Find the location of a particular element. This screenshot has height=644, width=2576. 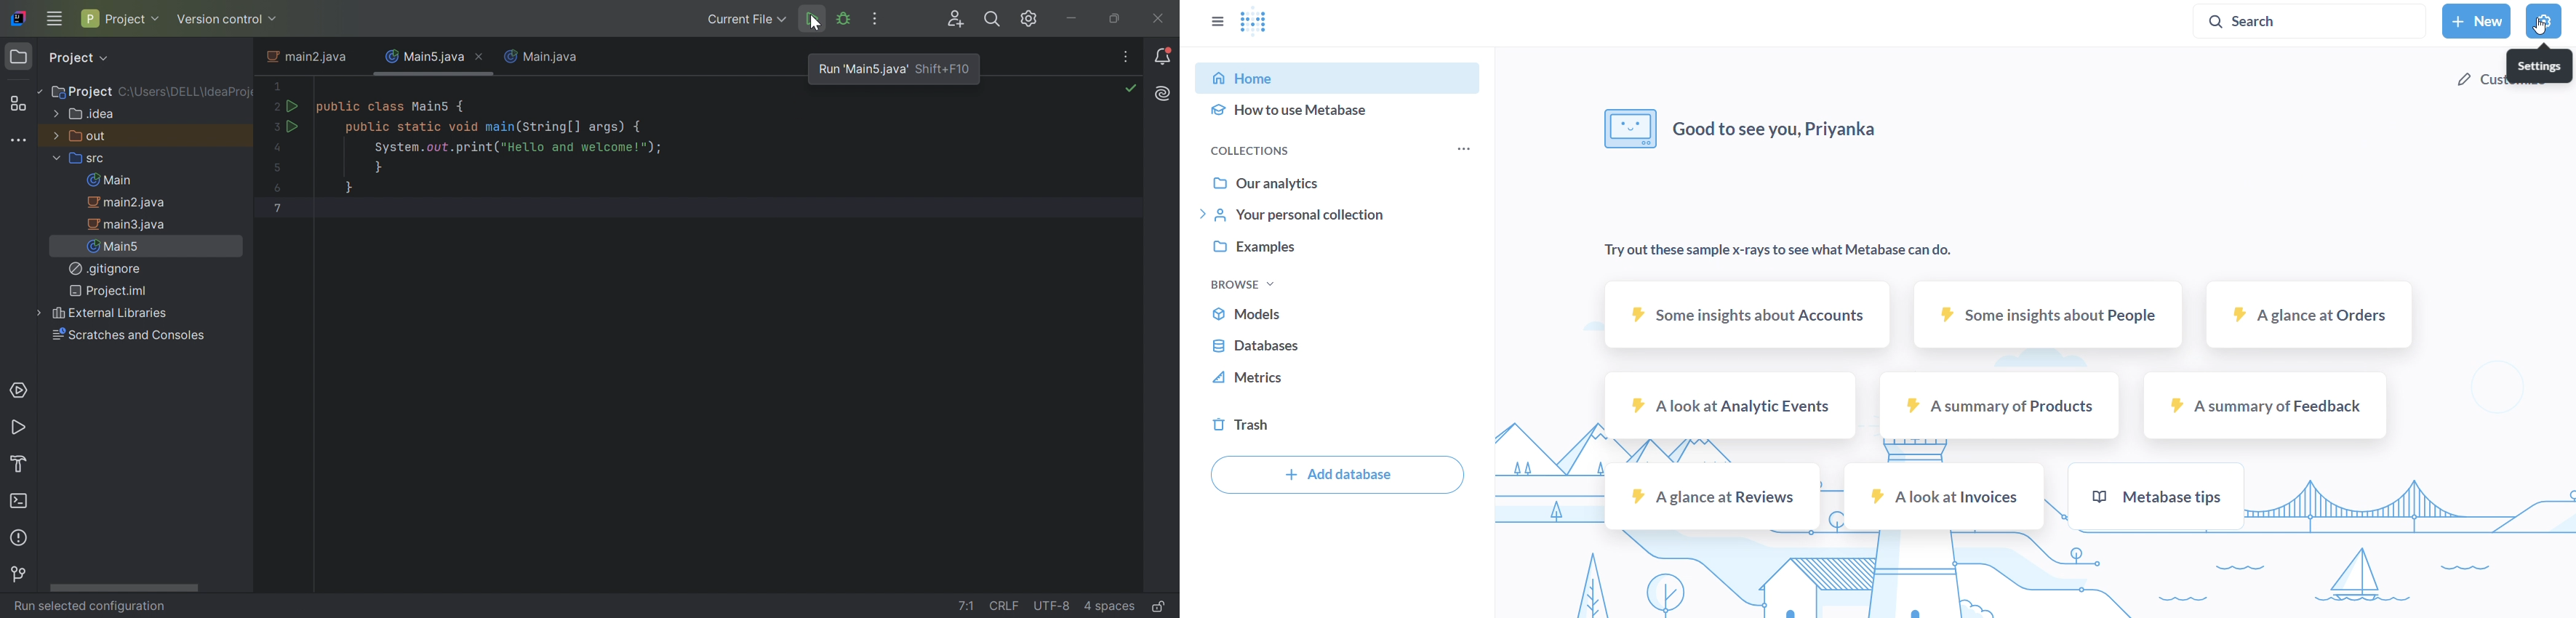

a look at invoices is located at coordinates (1943, 497).